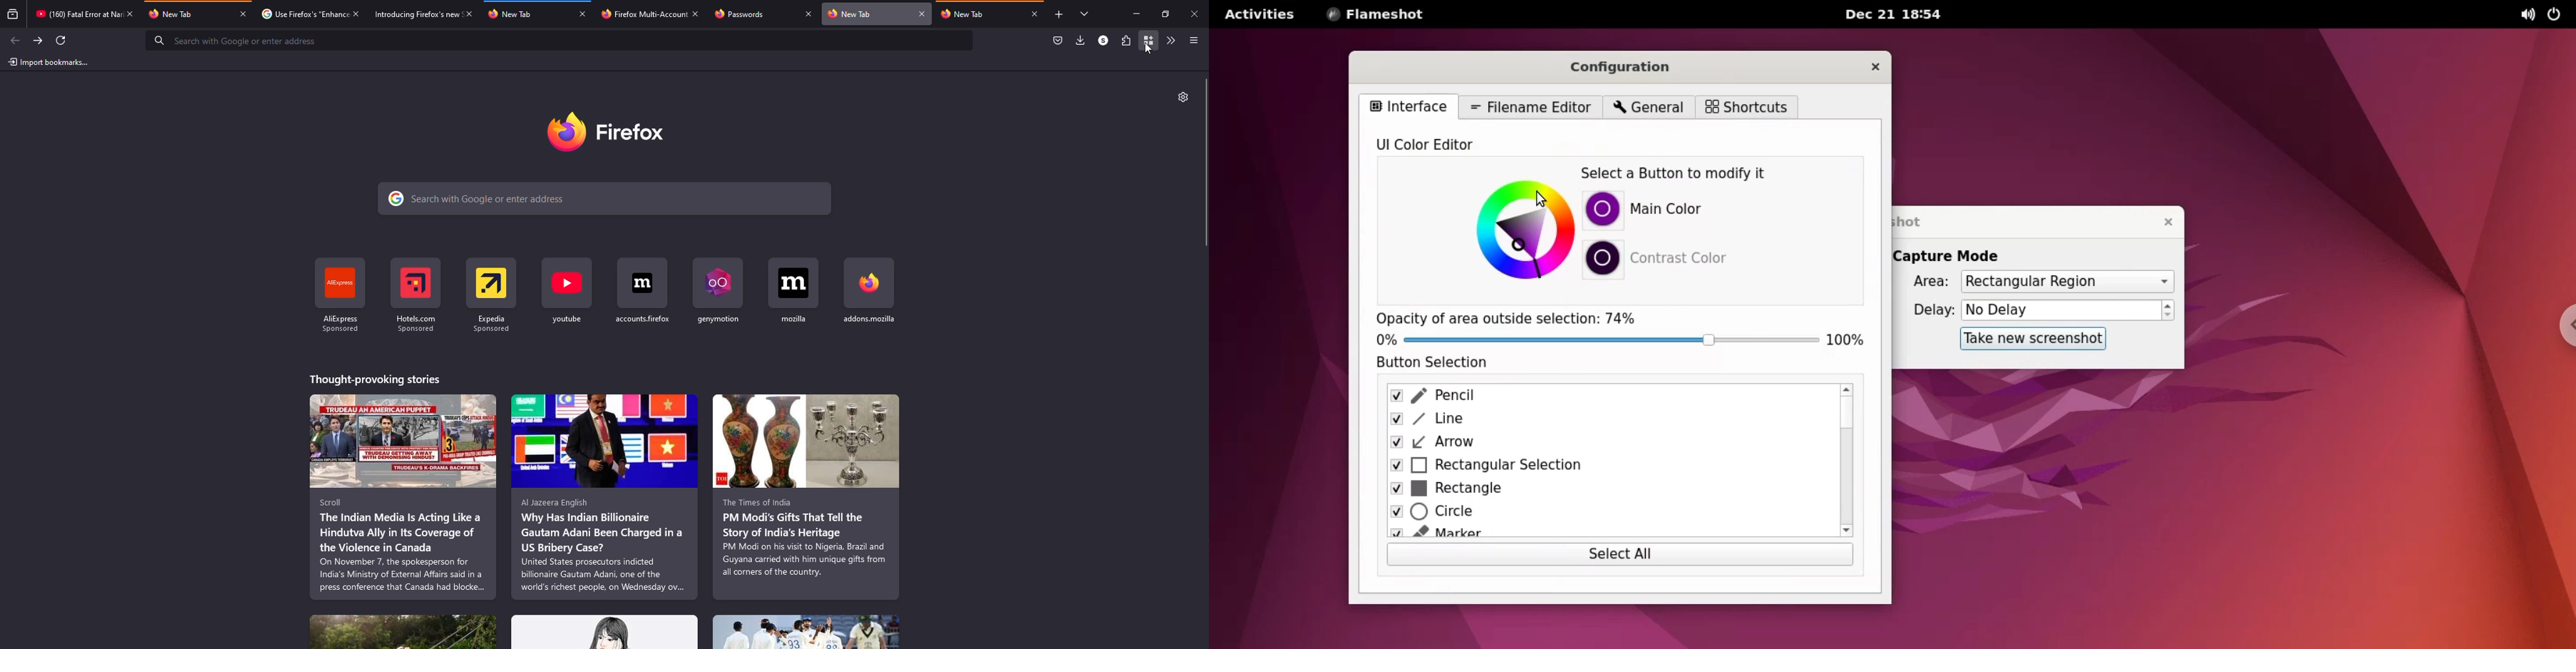 The width and height of the screenshot is (2576, 672). I want to click on close, so click(809, 15).